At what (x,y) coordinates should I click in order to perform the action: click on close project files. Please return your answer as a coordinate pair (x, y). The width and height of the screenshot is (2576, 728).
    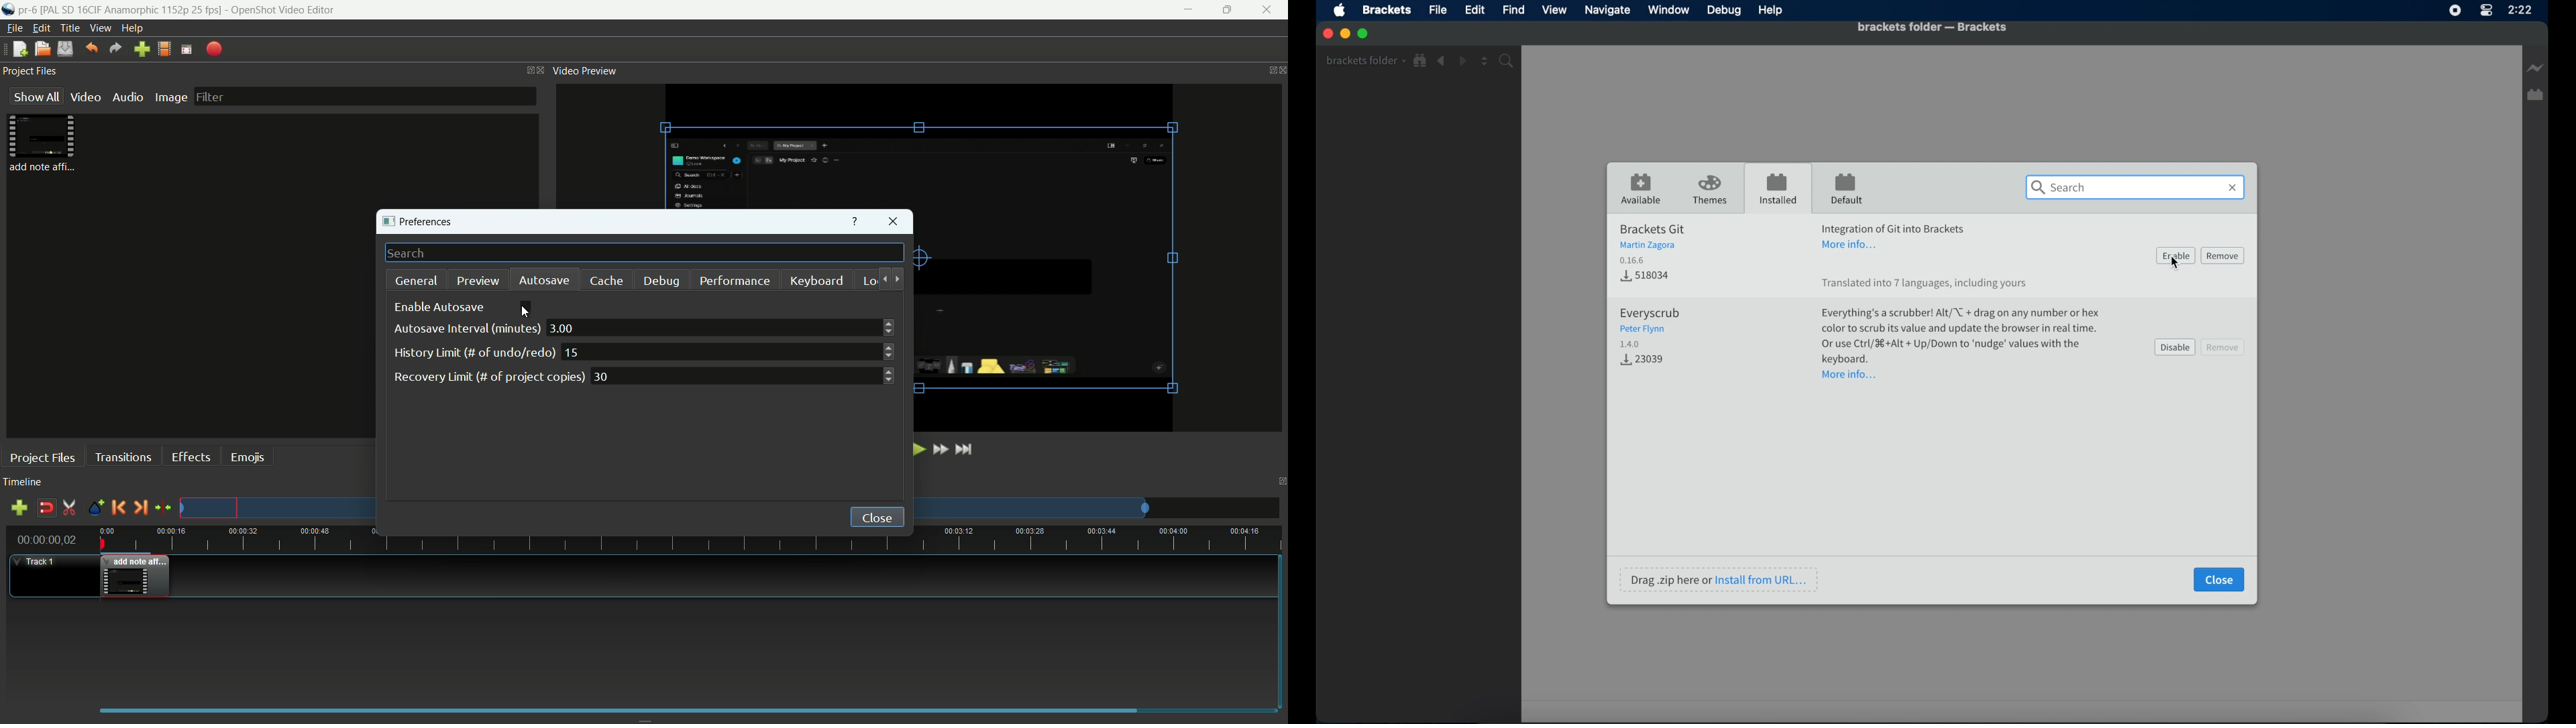
    Looking at the image, I should click on (543, 70).